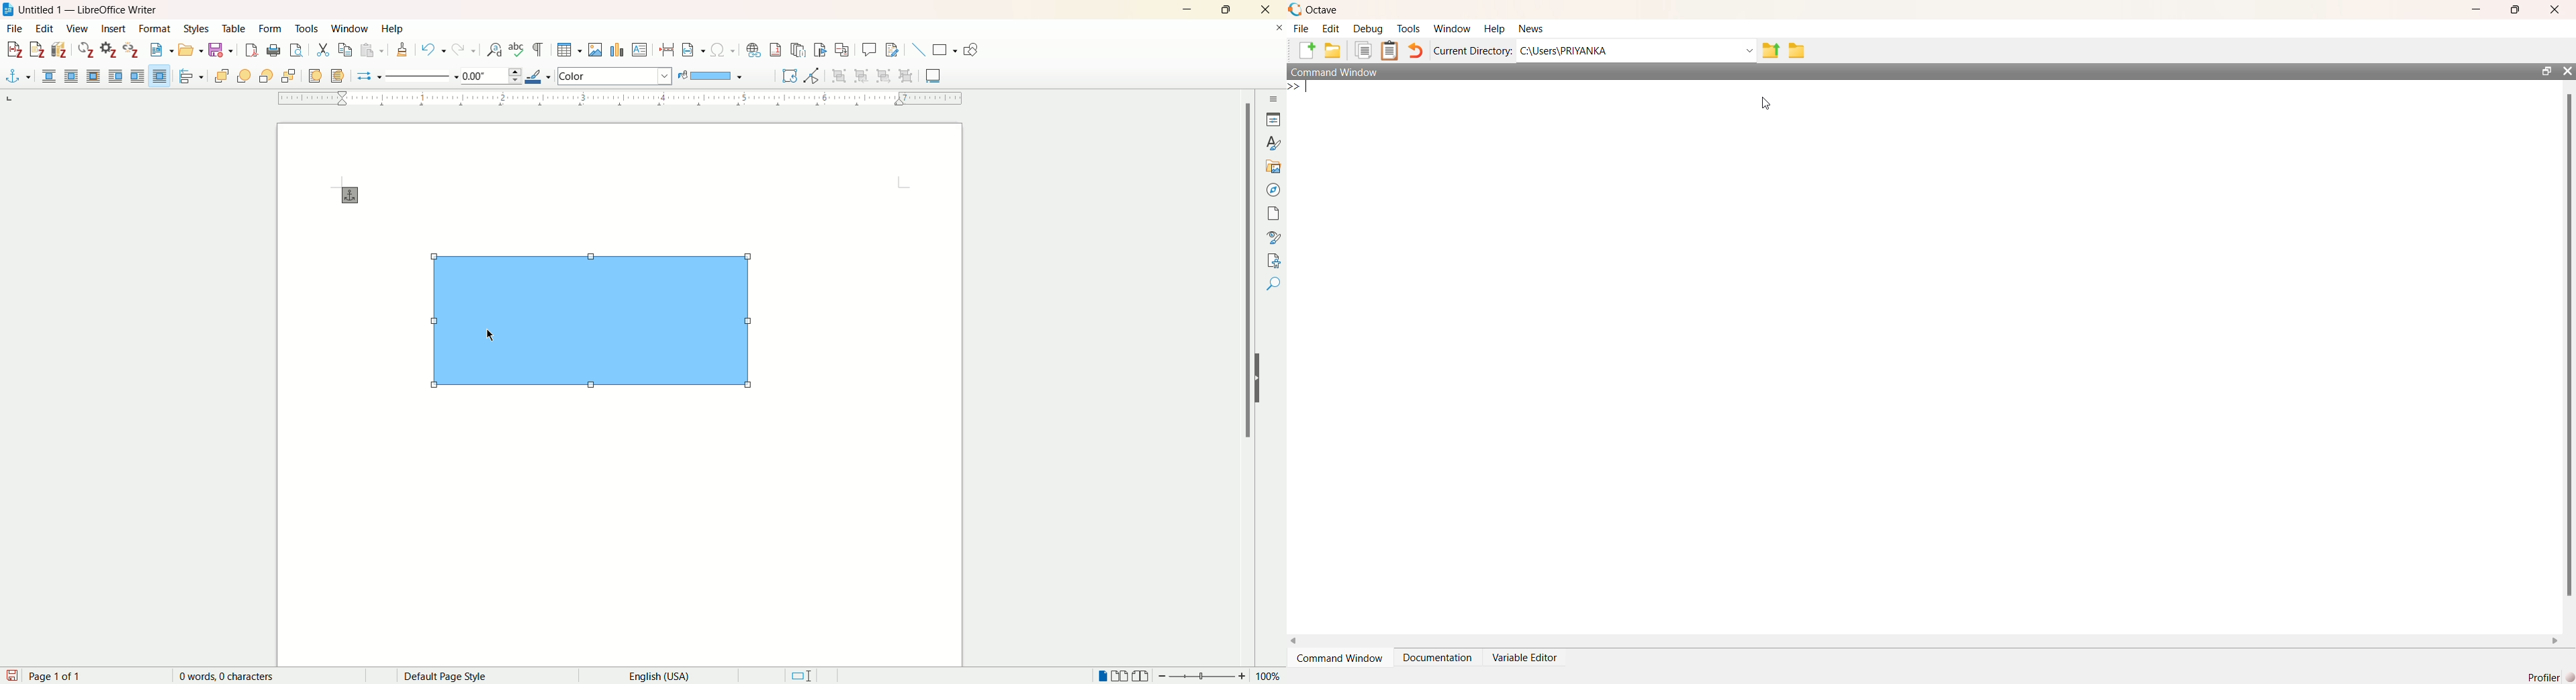 This screenshot has height=700, width=2576. What do you see at coordinates (371, 50) in the screenshot?
I see `paste` at bounding box center [371, 50].